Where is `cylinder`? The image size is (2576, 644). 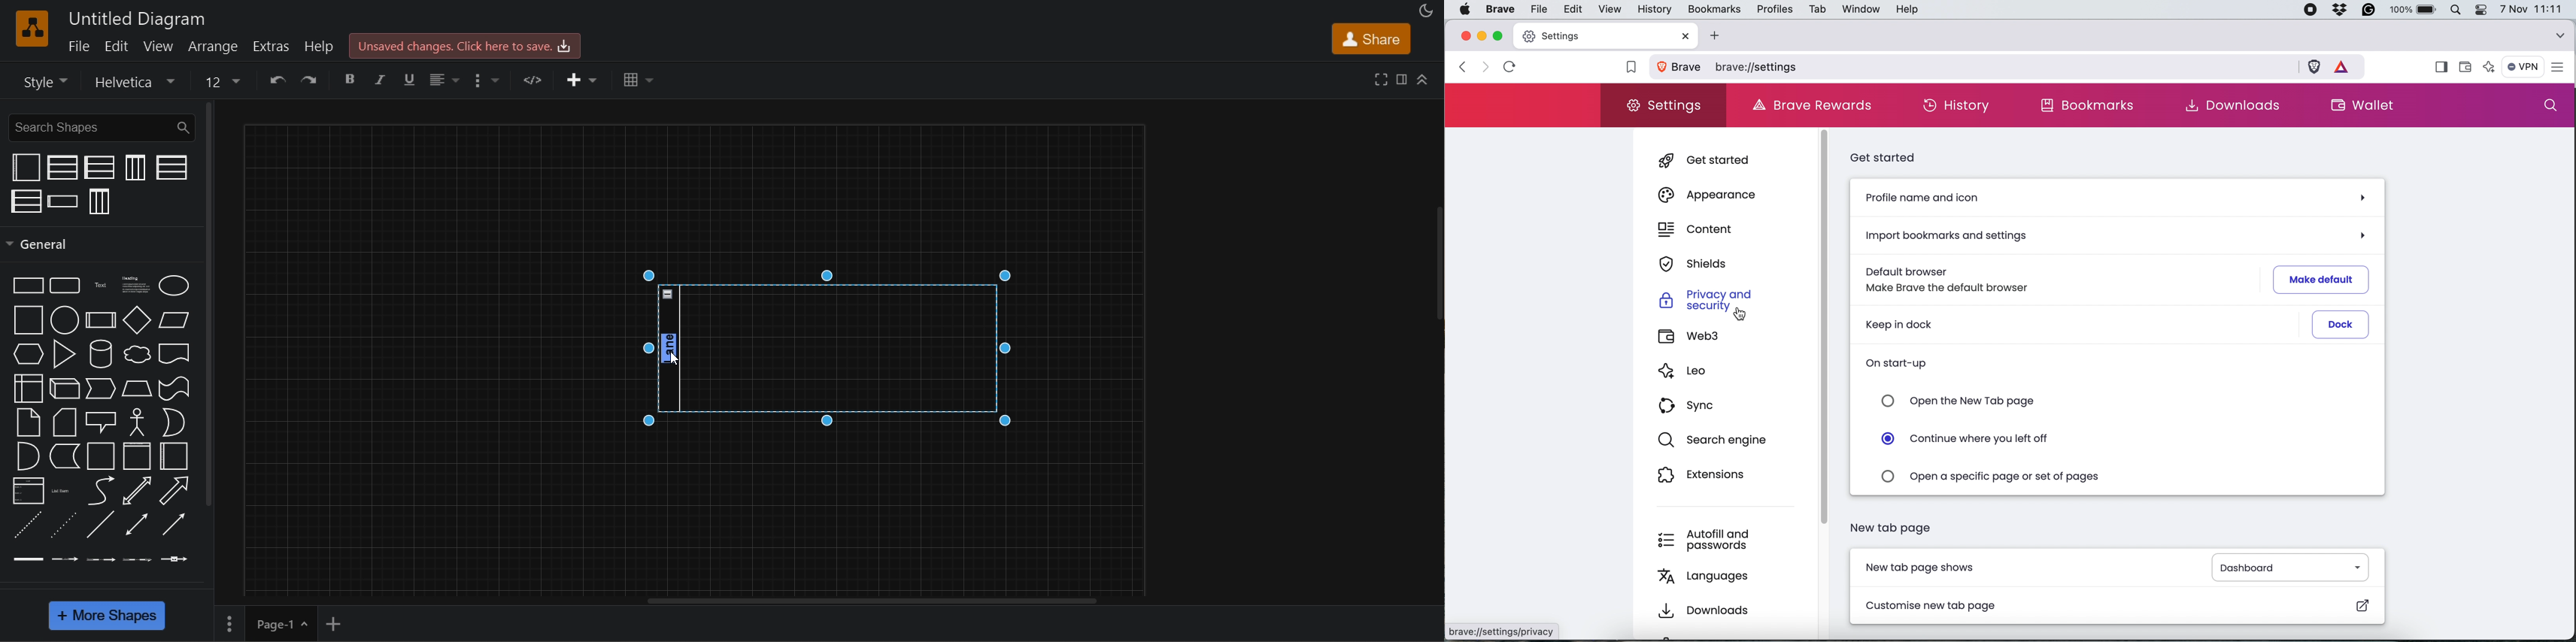 cylinder is located at coordinates (99, 353).